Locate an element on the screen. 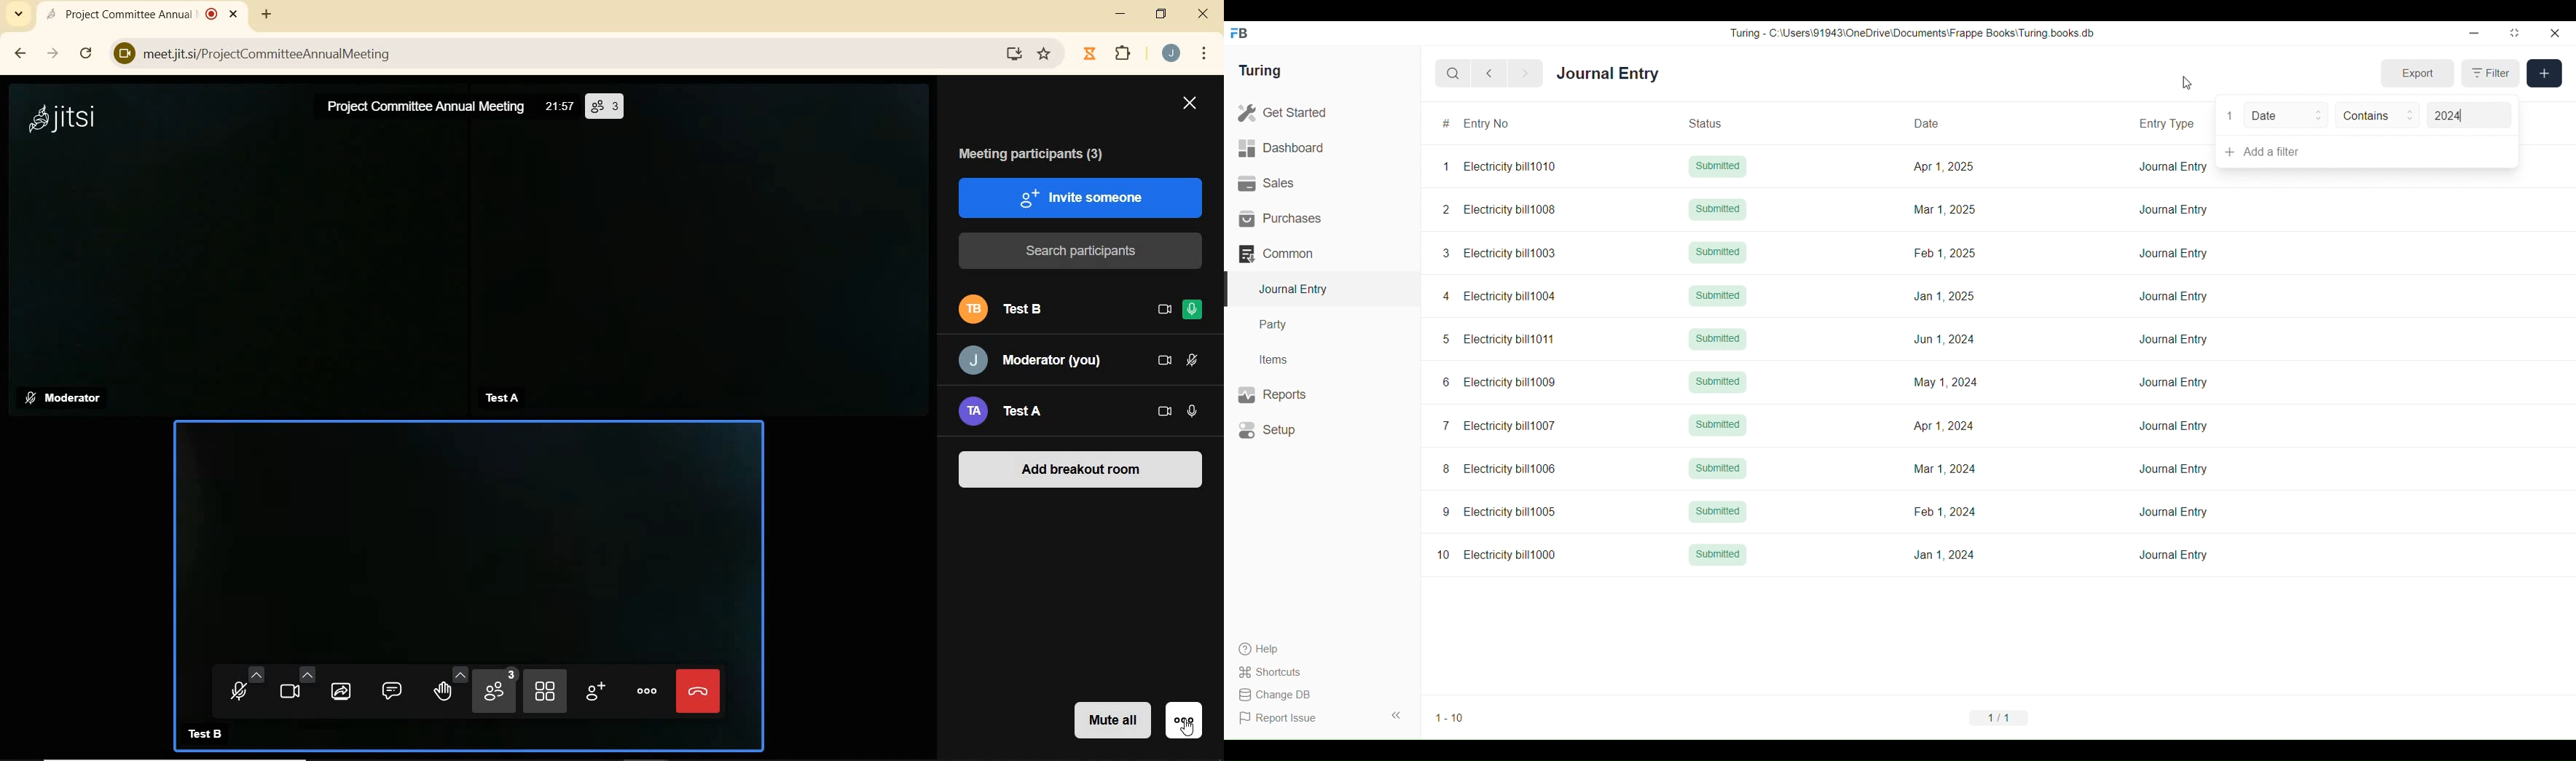 This screenshot has width=2576, height=784. Journal Entry is located at coordinates (2173, 512).